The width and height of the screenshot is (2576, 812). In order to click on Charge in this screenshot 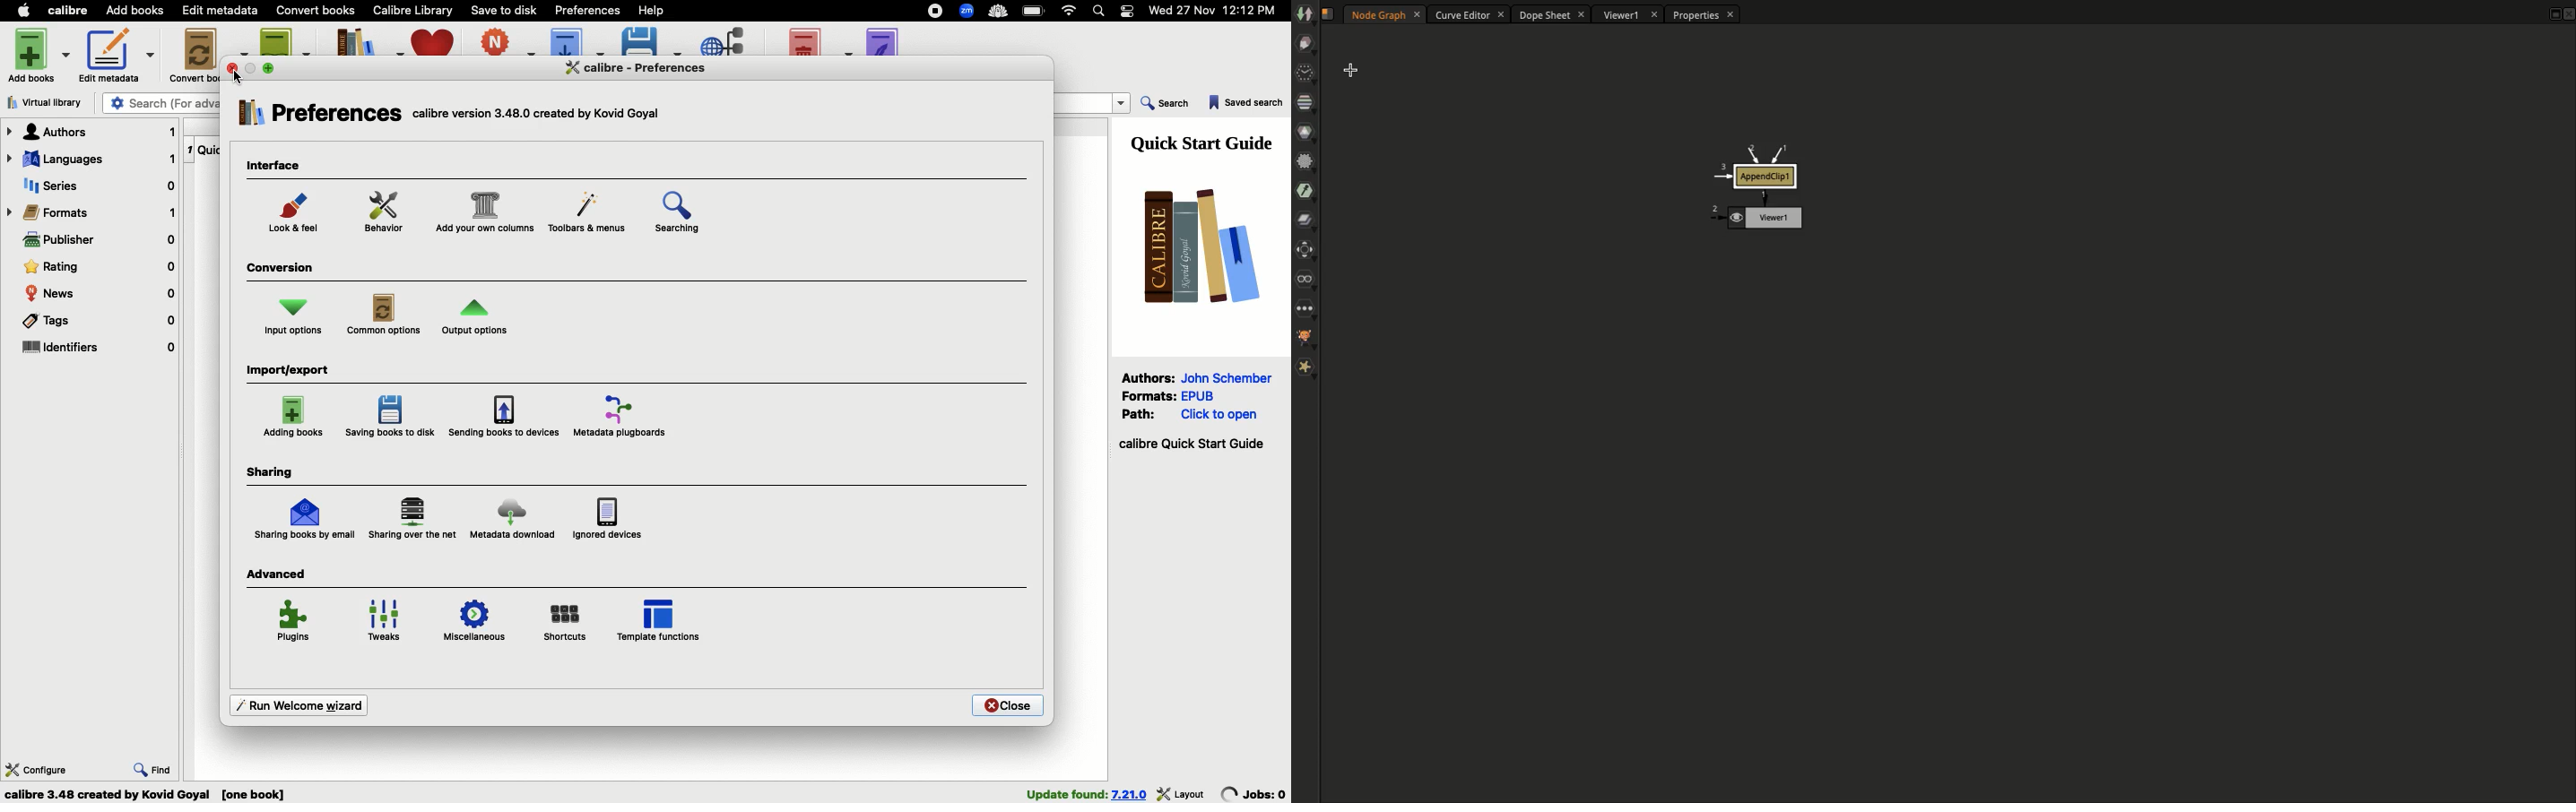, I will do `click(1035, 12)`.